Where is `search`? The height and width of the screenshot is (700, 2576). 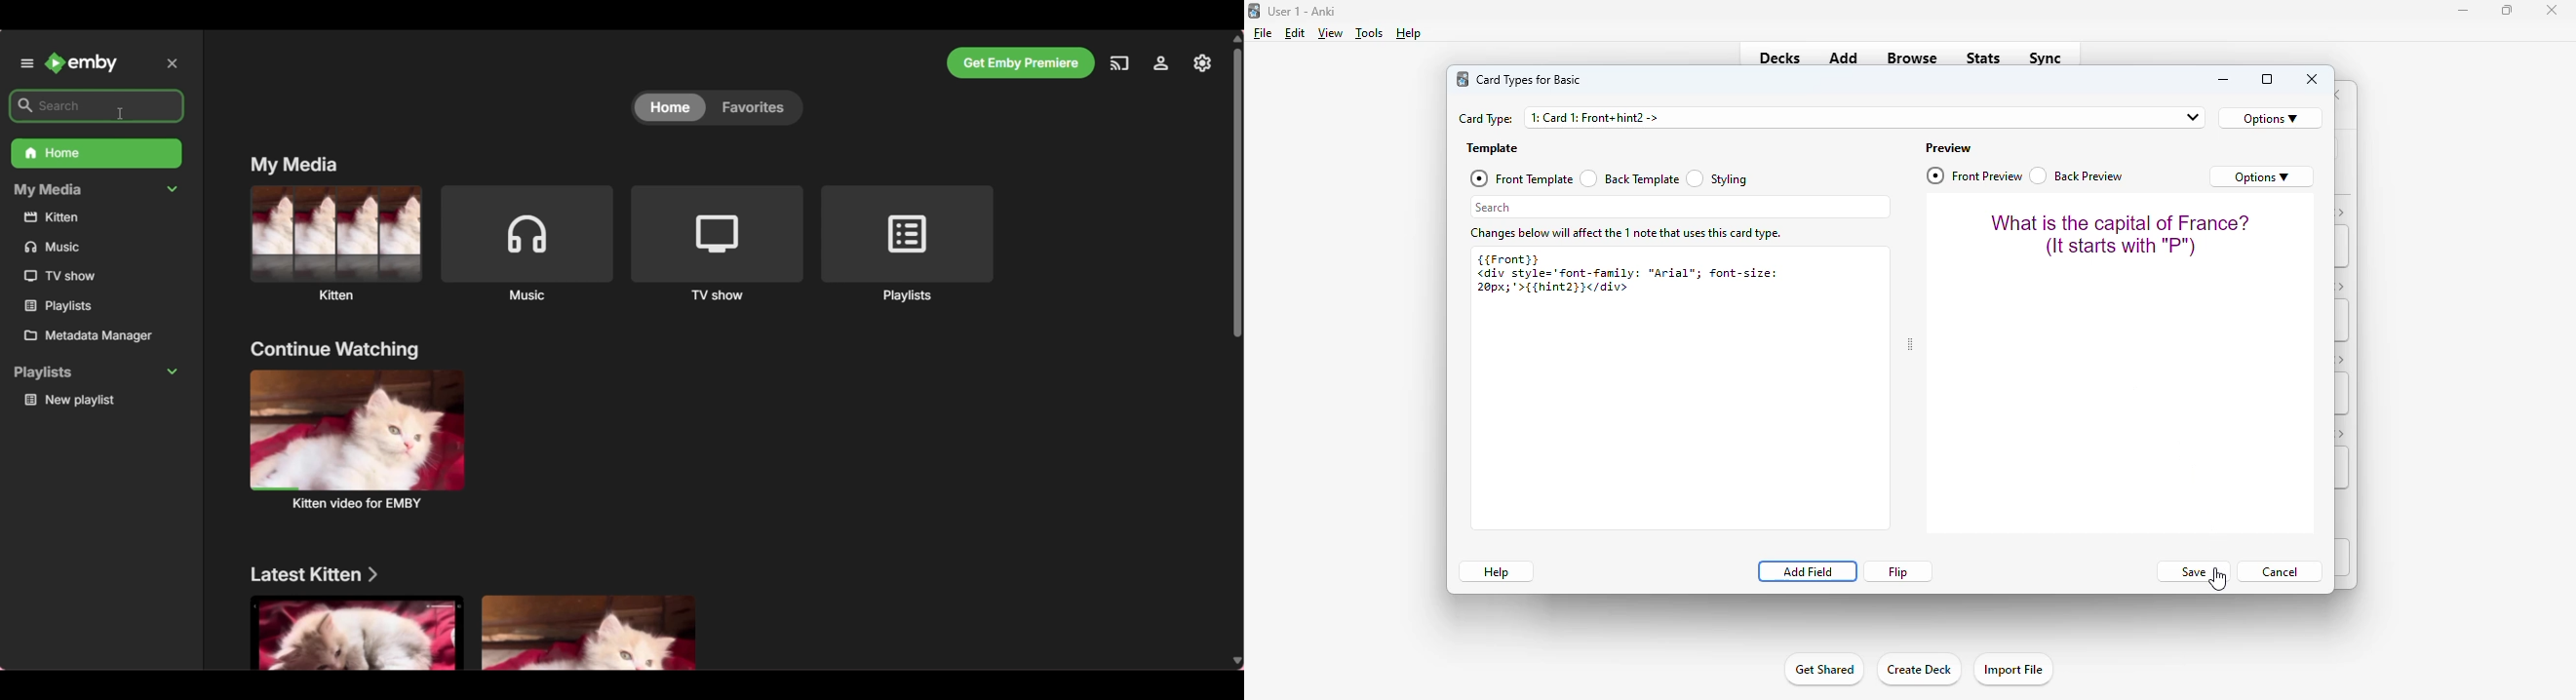
search is located at coordinates (1680, 207).